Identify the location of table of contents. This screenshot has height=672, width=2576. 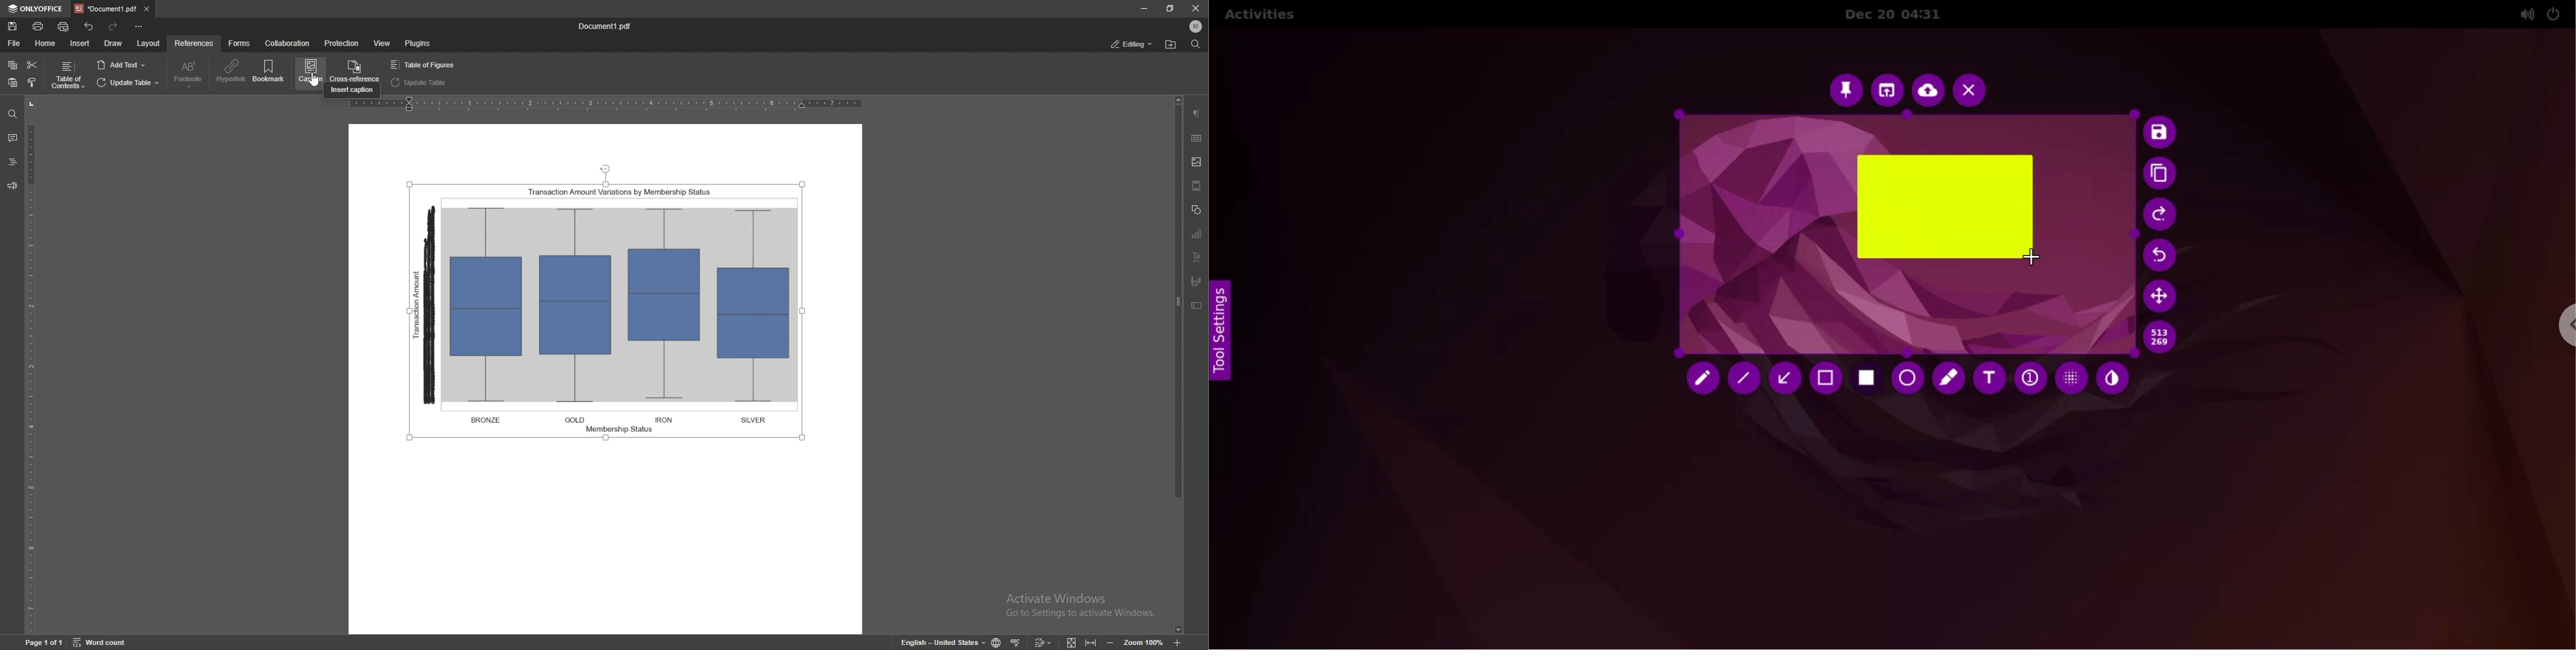
(67, 76).